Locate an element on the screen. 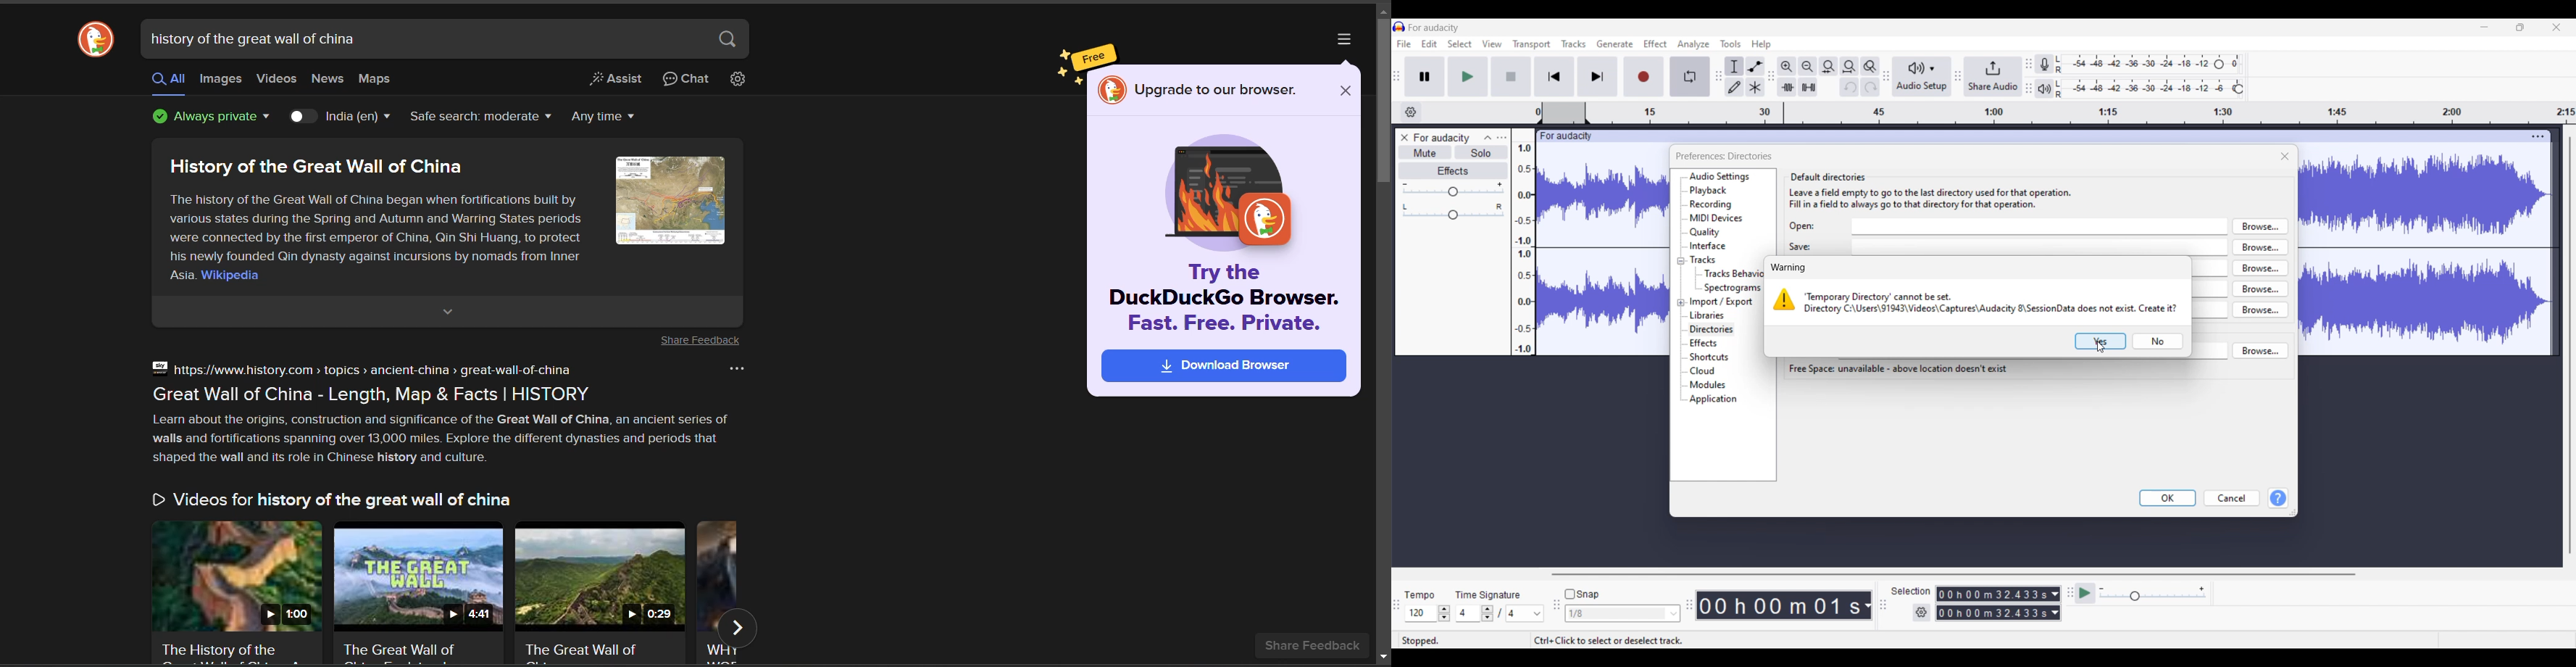 This screenshot has width=2576, height=672. Snap options is located at coordinates (1622, 613).